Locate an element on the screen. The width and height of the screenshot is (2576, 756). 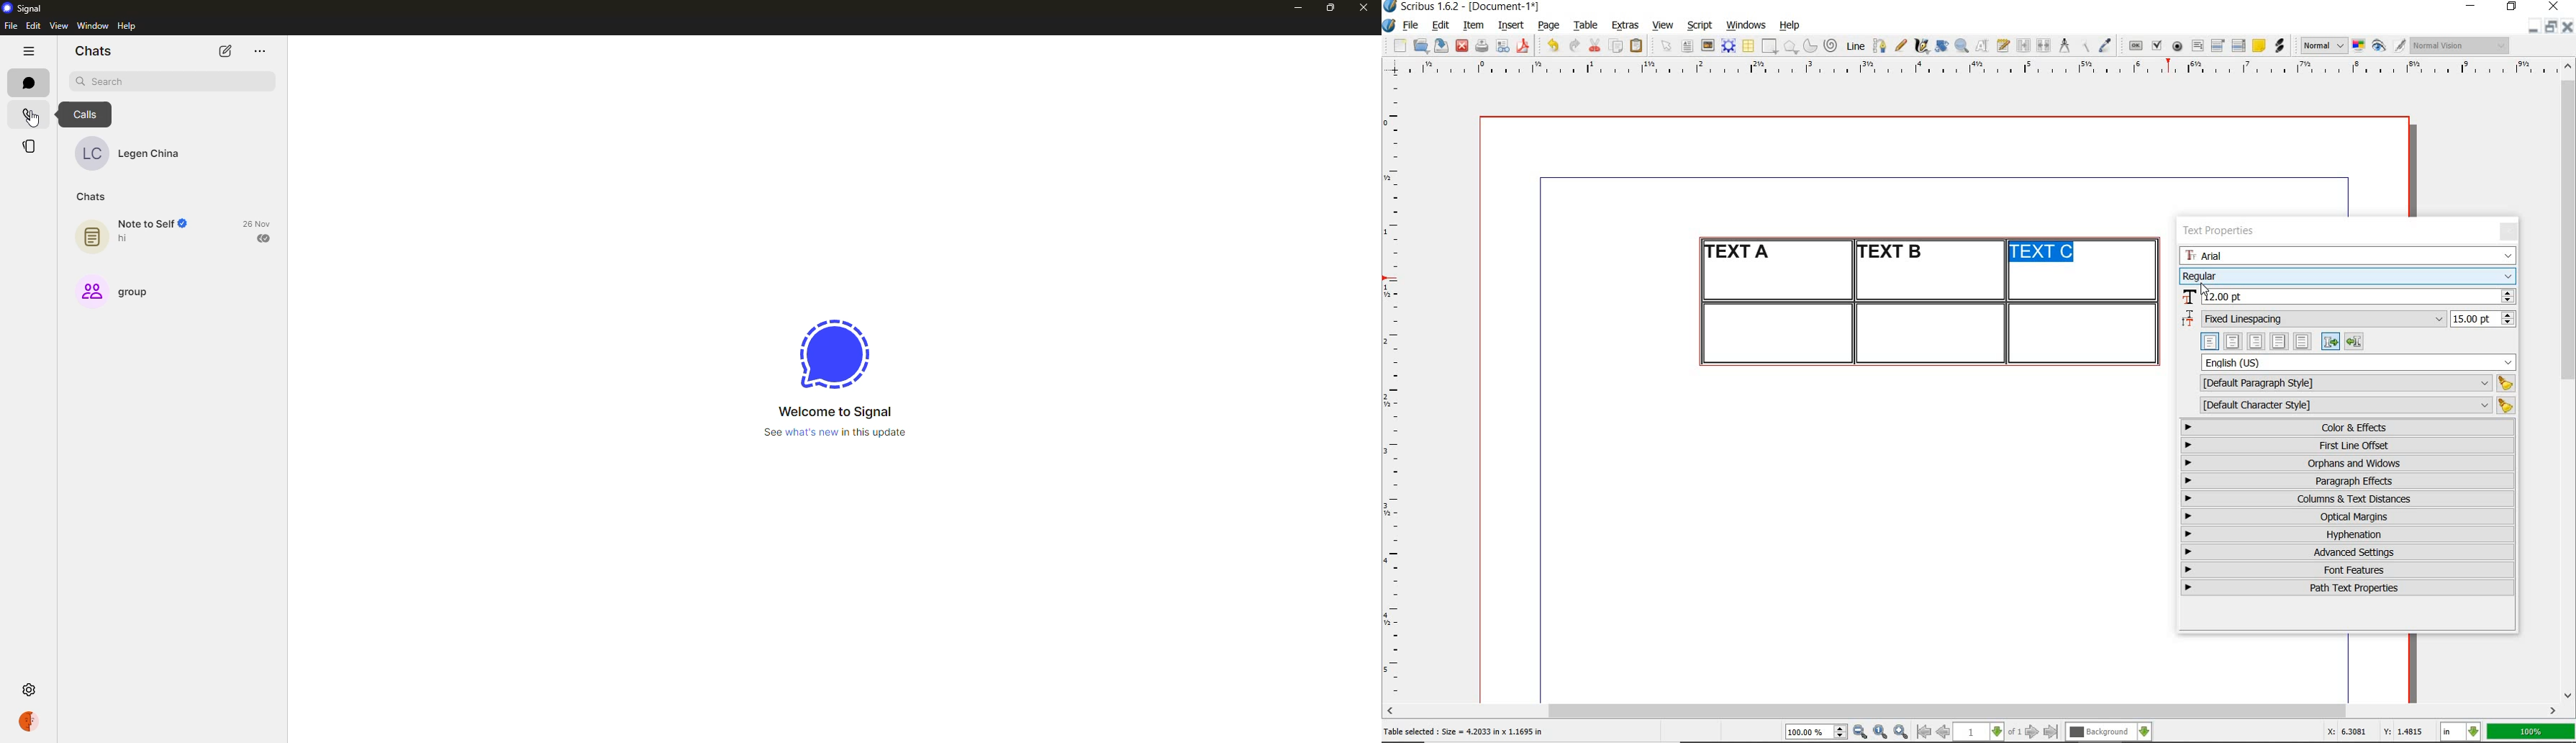
minimize is located at coordinates (2535, 26).